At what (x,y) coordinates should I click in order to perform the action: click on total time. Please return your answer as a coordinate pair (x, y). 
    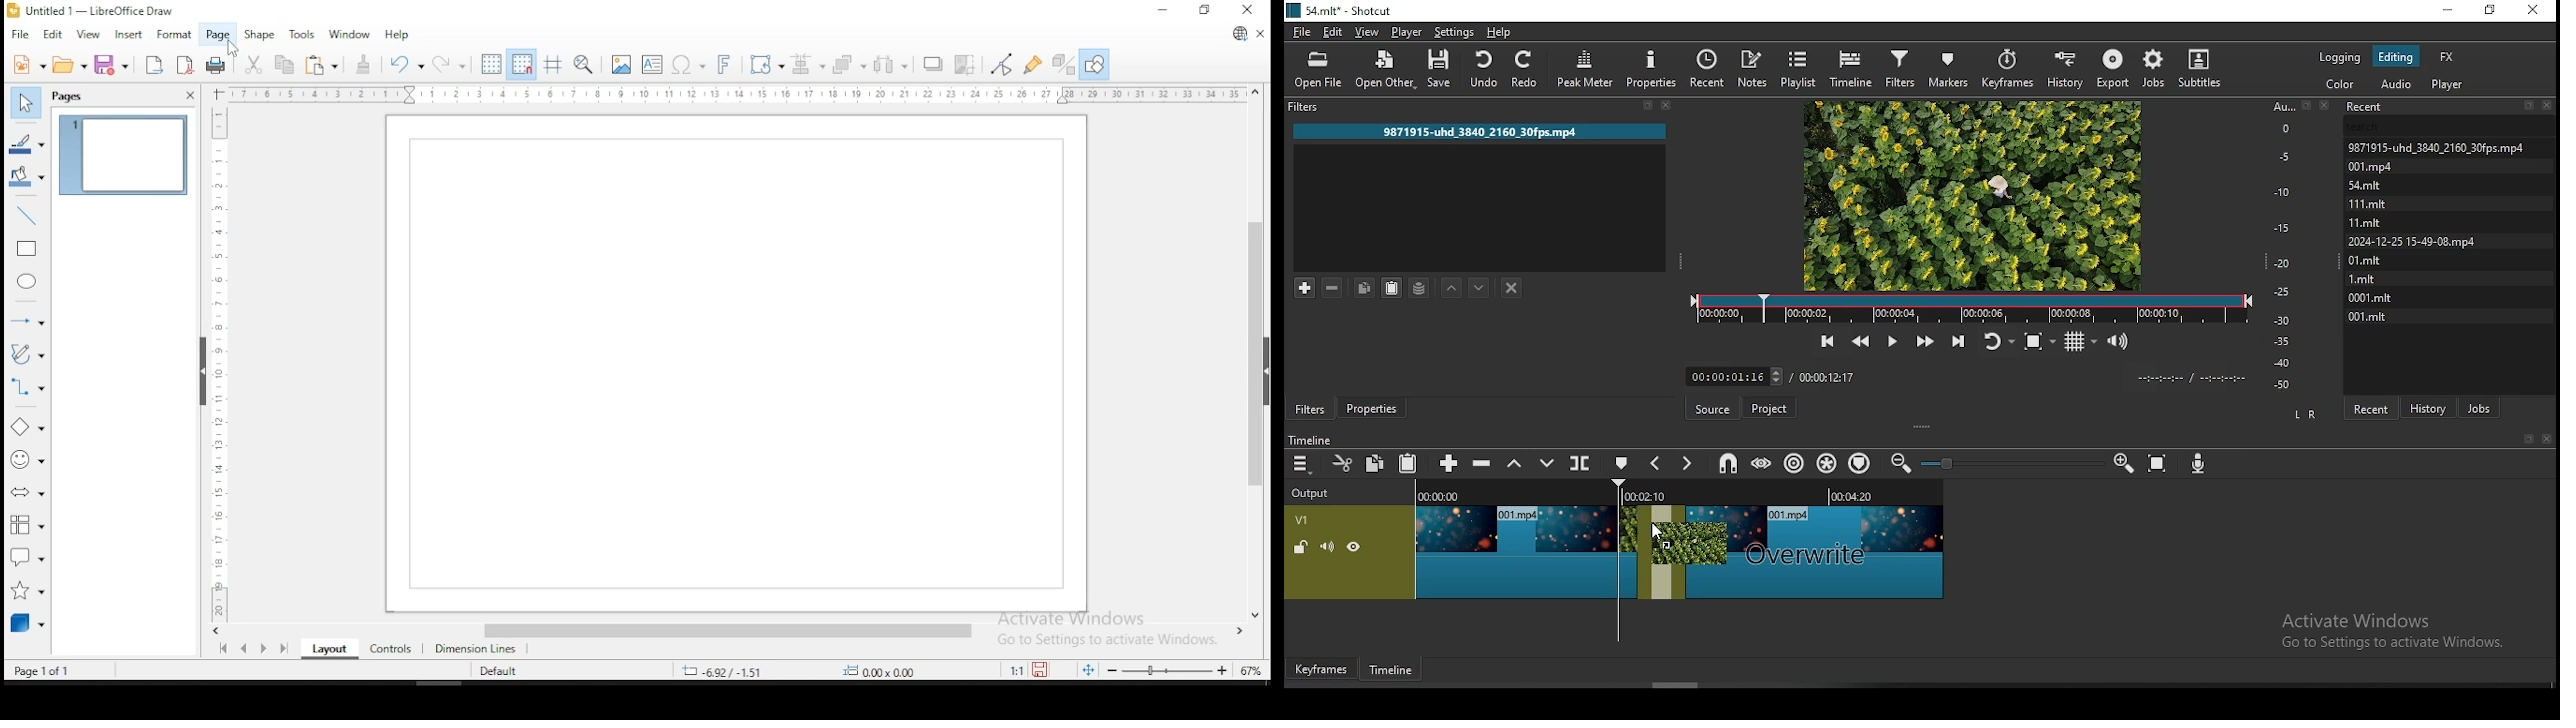
    Looking at the image, I should click on (1827, 377).